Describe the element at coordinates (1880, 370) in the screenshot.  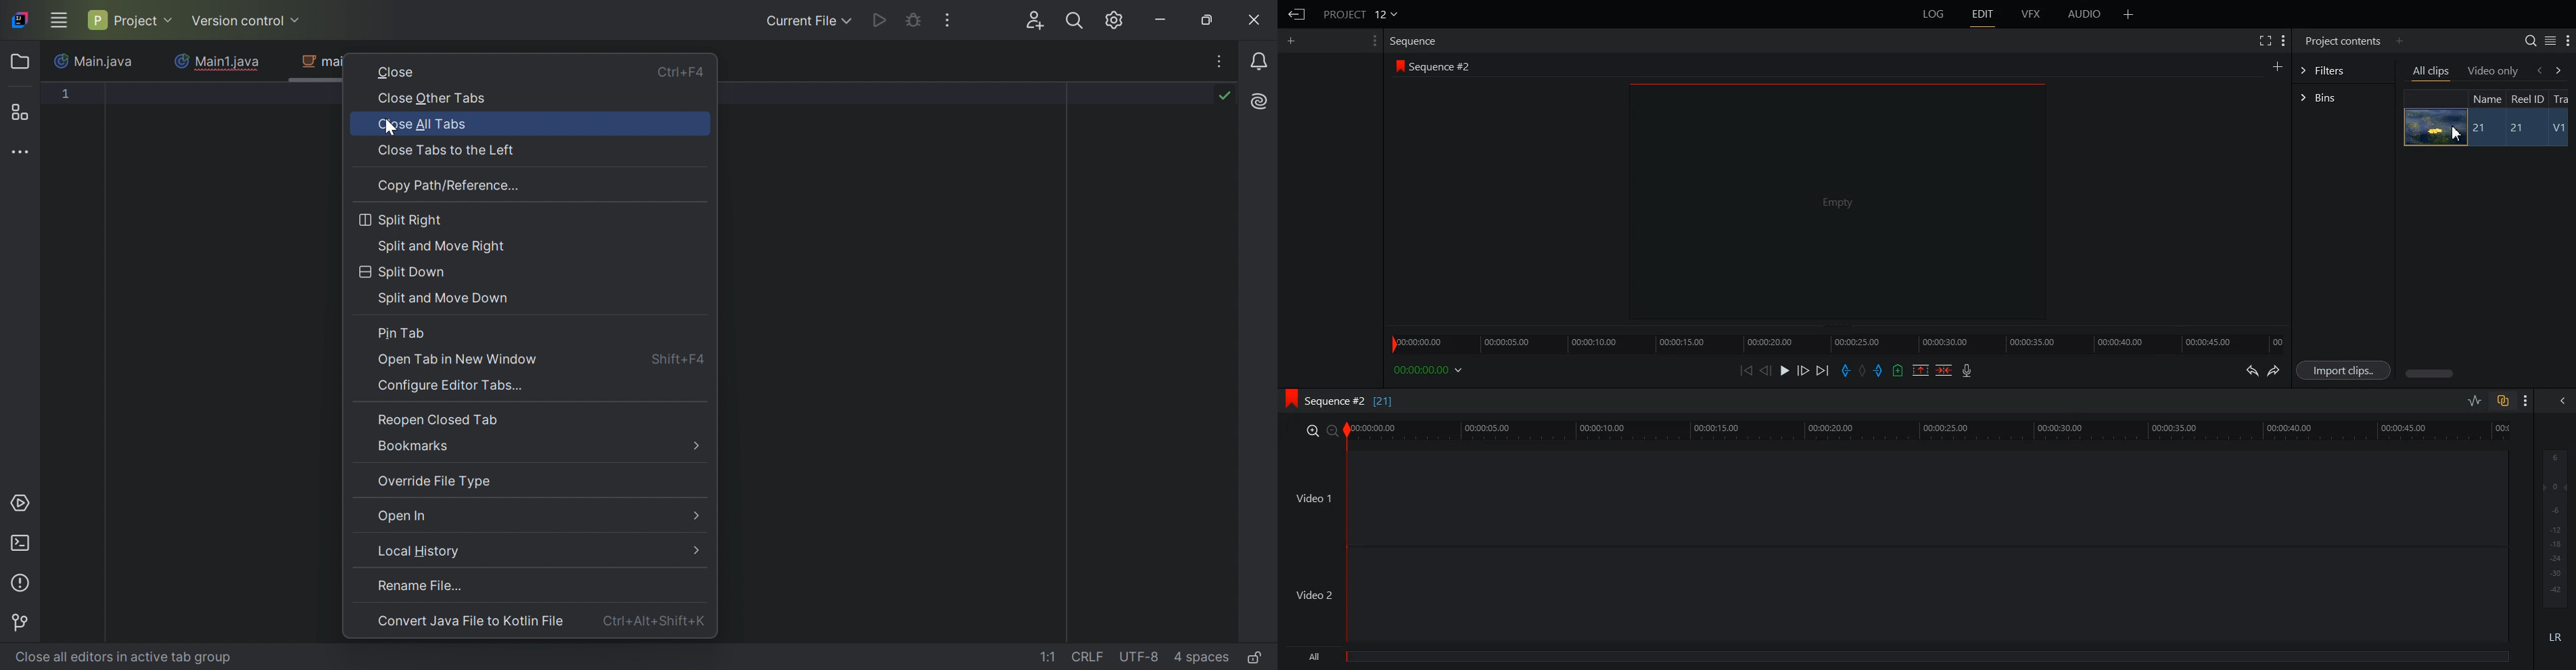
I see `Add an out Mark in current position` at that location.